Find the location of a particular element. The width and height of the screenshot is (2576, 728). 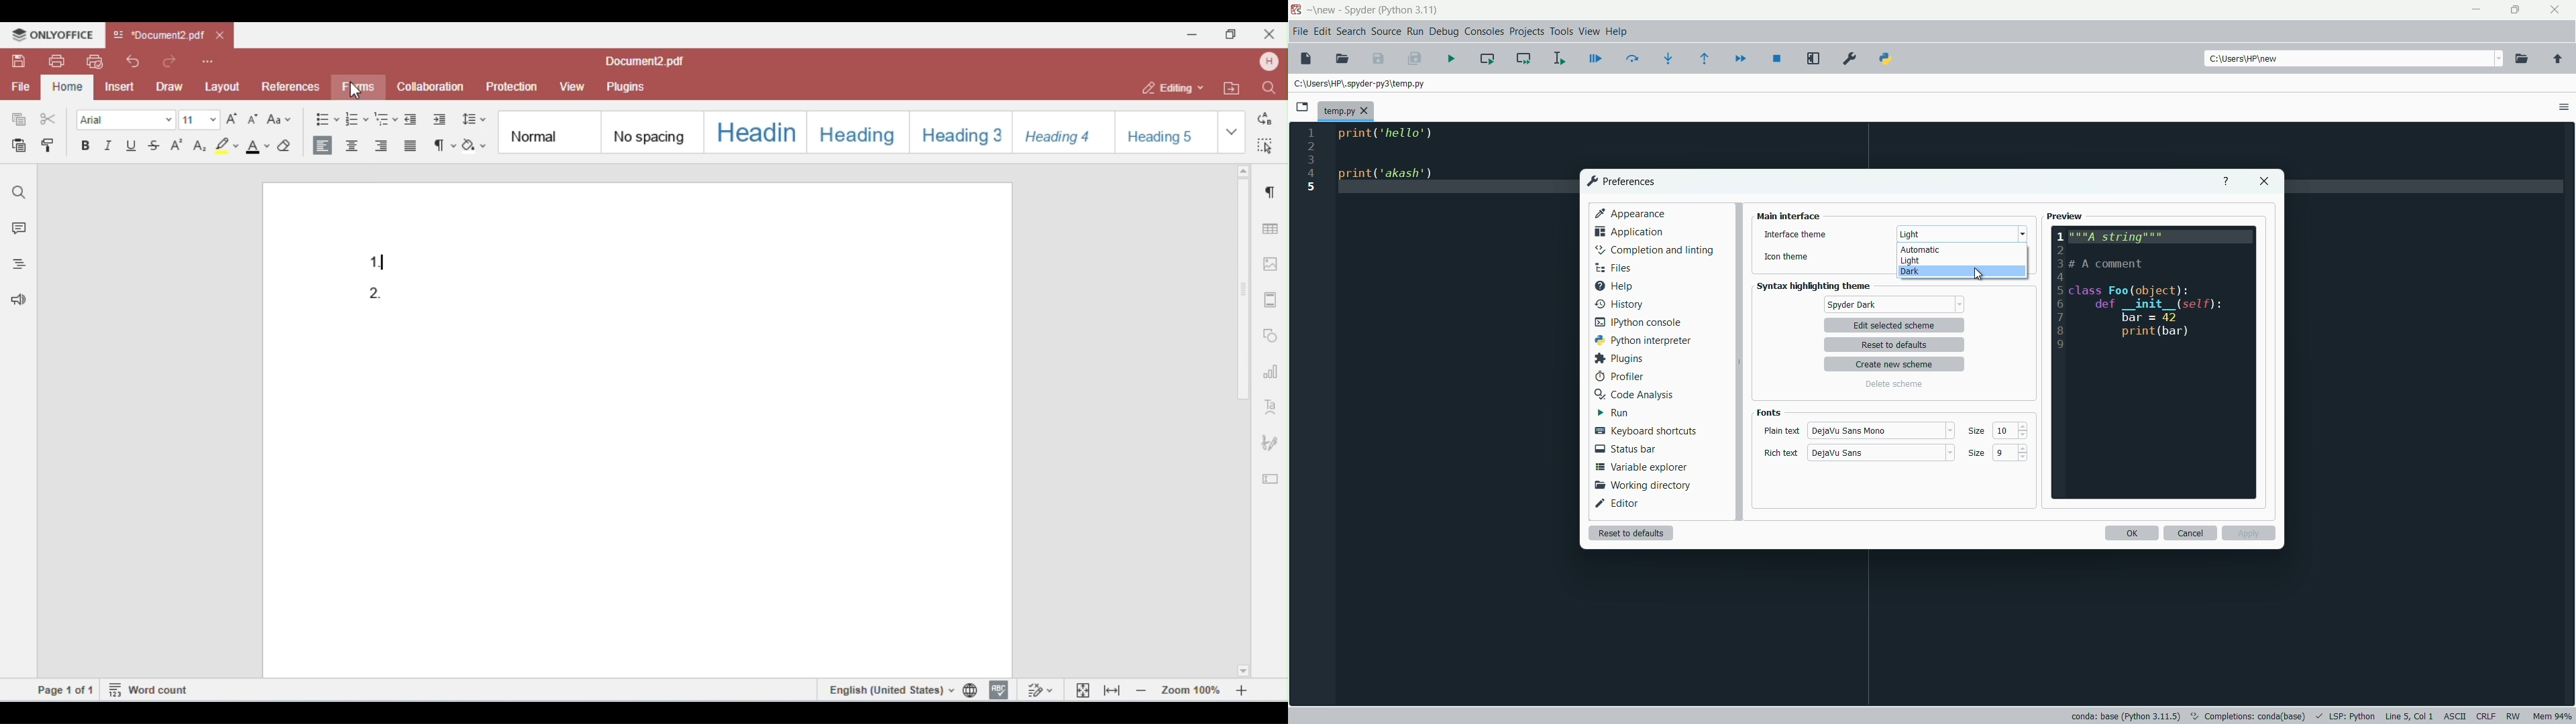

files is located at coordinates (1611, 267).